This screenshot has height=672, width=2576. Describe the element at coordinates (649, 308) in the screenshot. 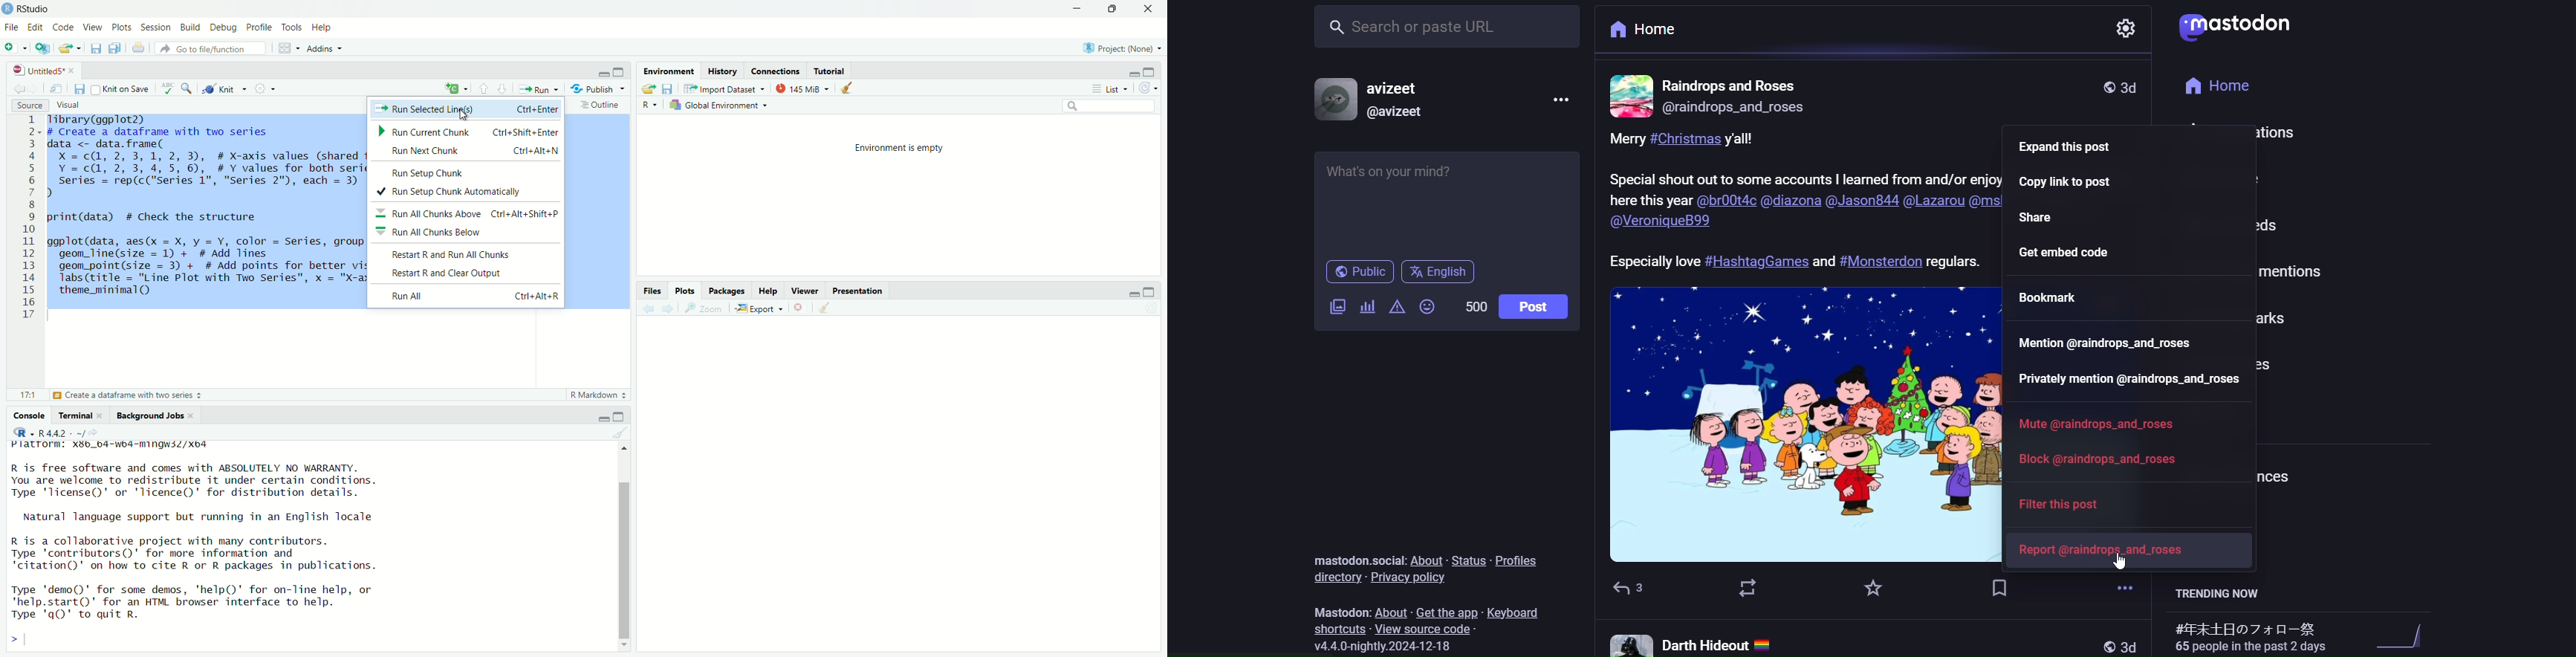

I see `Go back to the previous source selection` at that location.